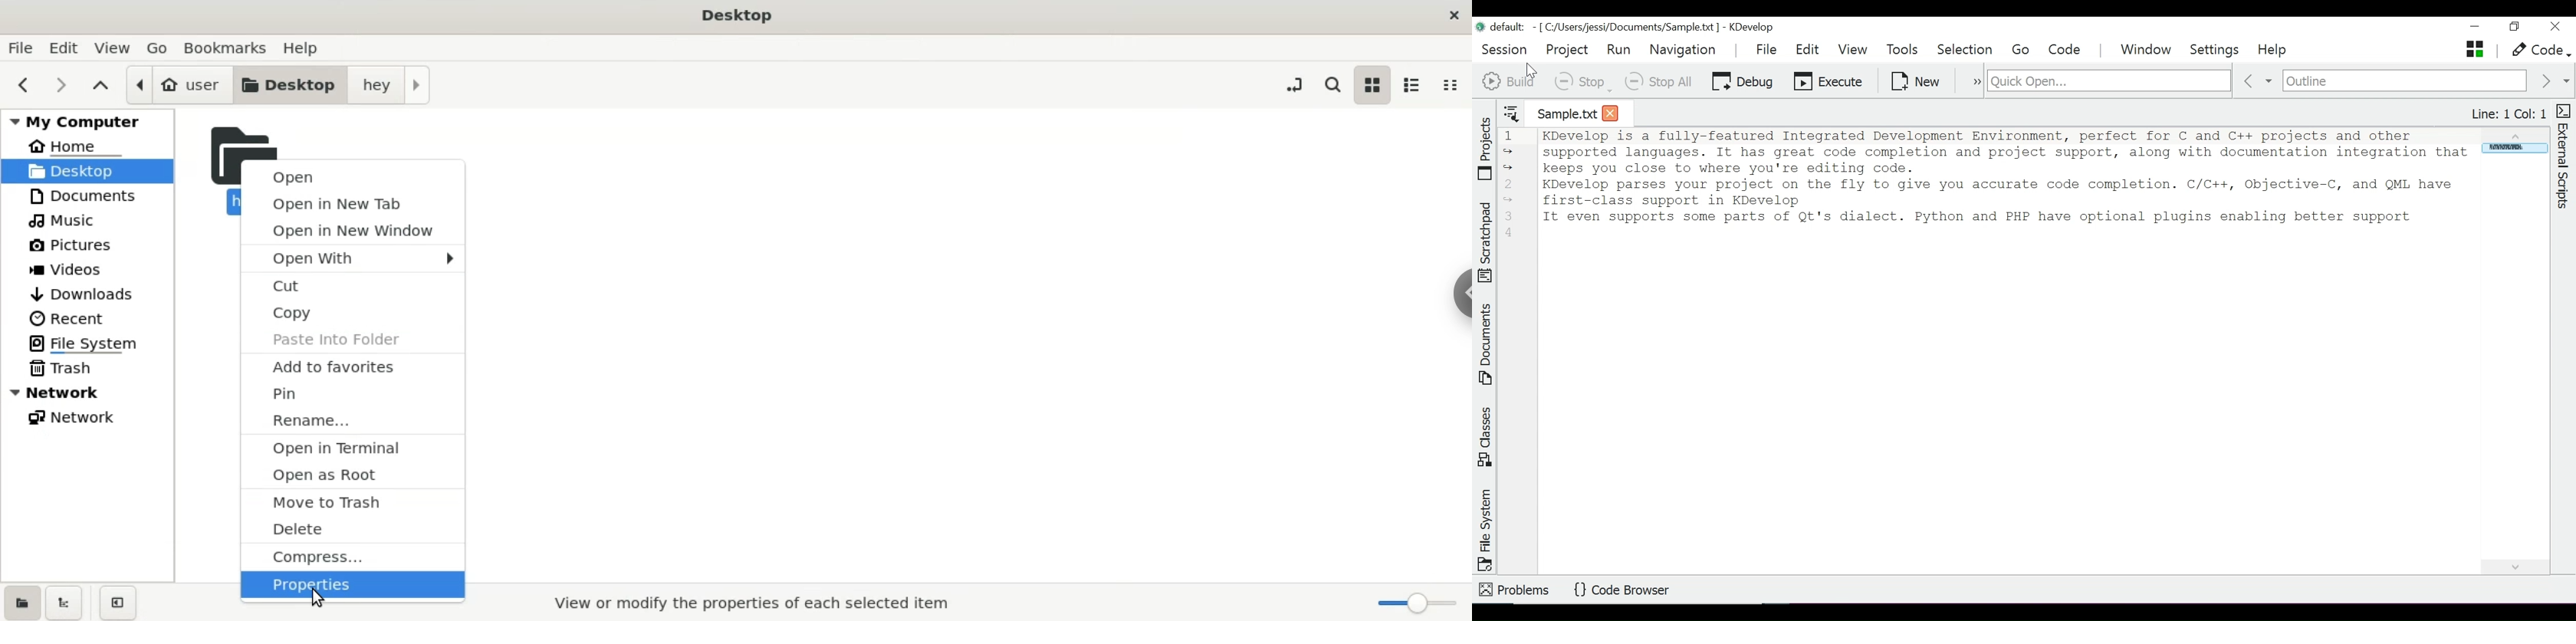 Image resolution: width=2576 pixels, height=644 pixels. I want to click on rename, so click(351, 422).